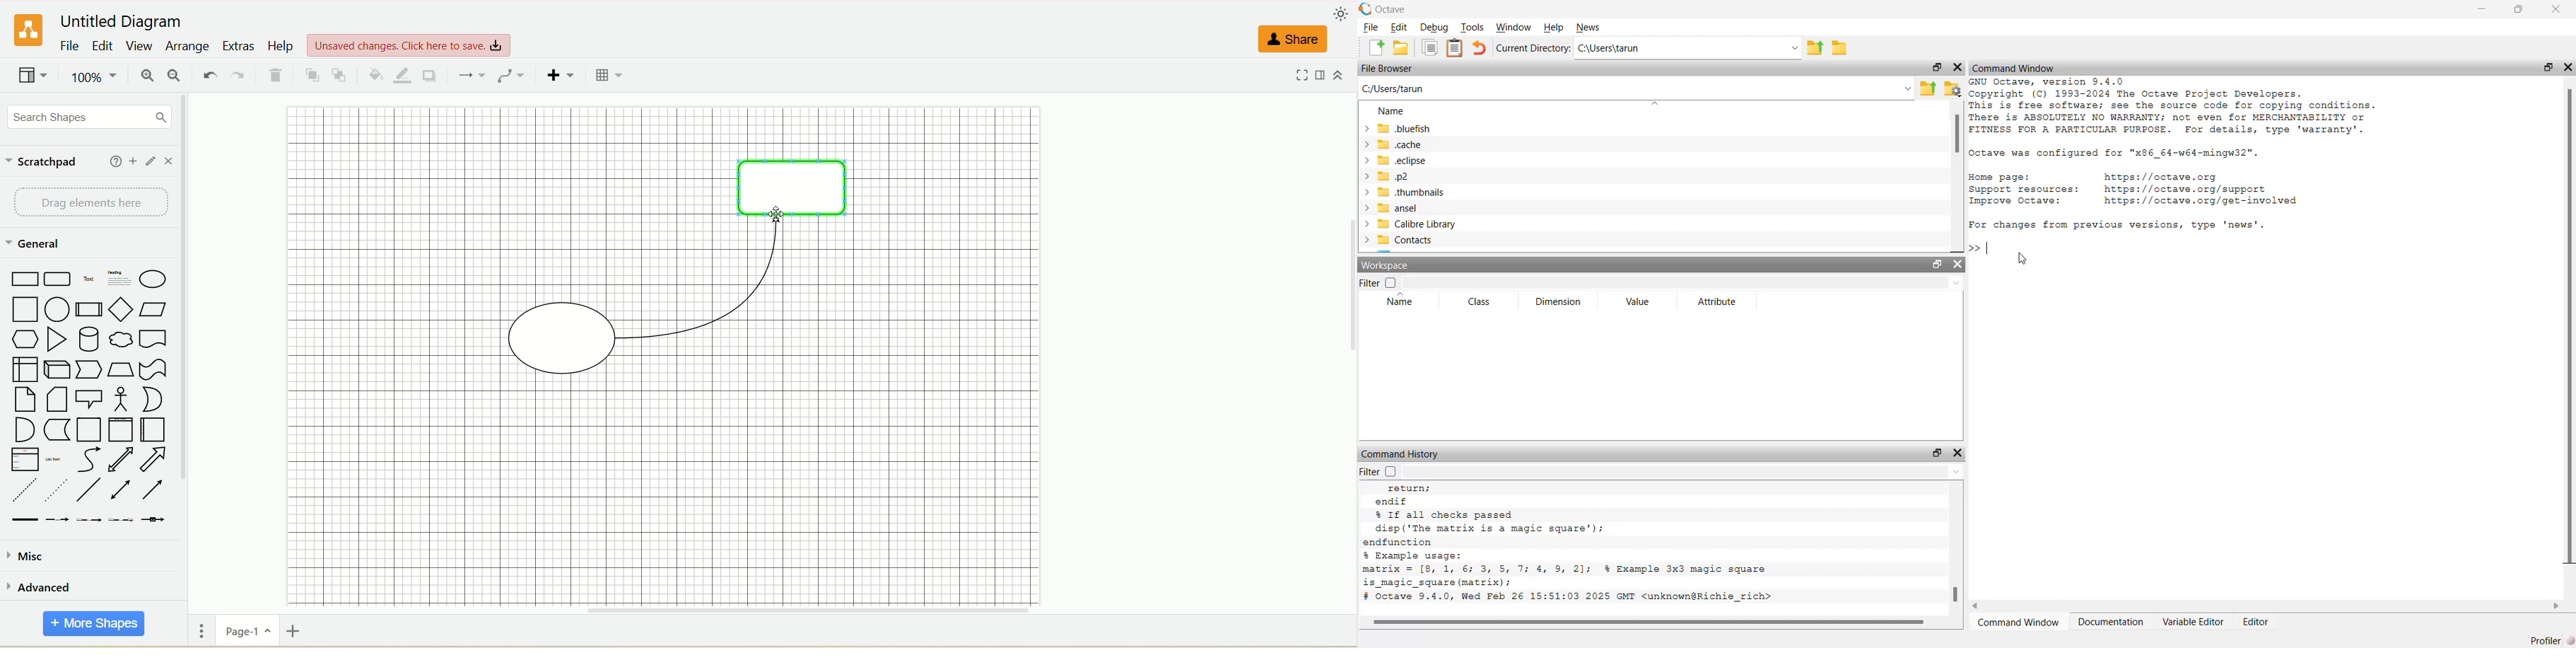  Describe the element at coordinates (769, 611) in the screenshot. I see `horizontal scroll bar` at that location.